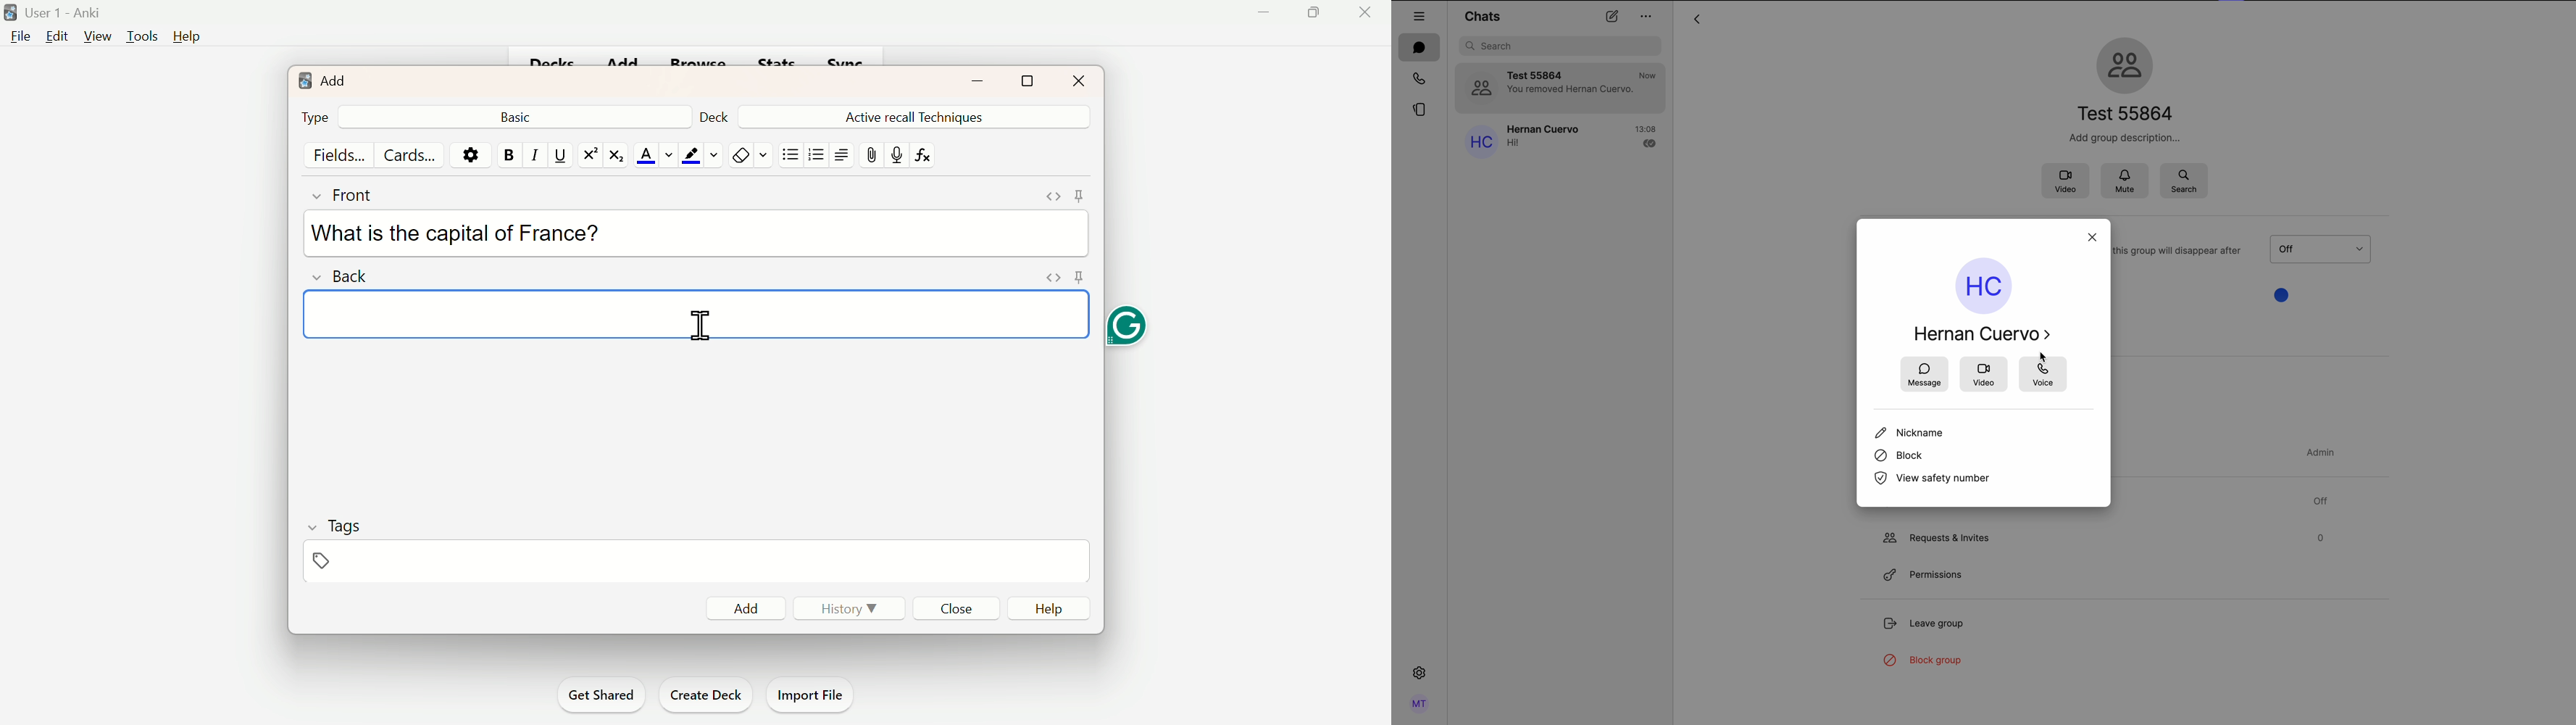 The width and height of the screenshot is (2576, 728). I want to click on Edit, so click(56, 36).